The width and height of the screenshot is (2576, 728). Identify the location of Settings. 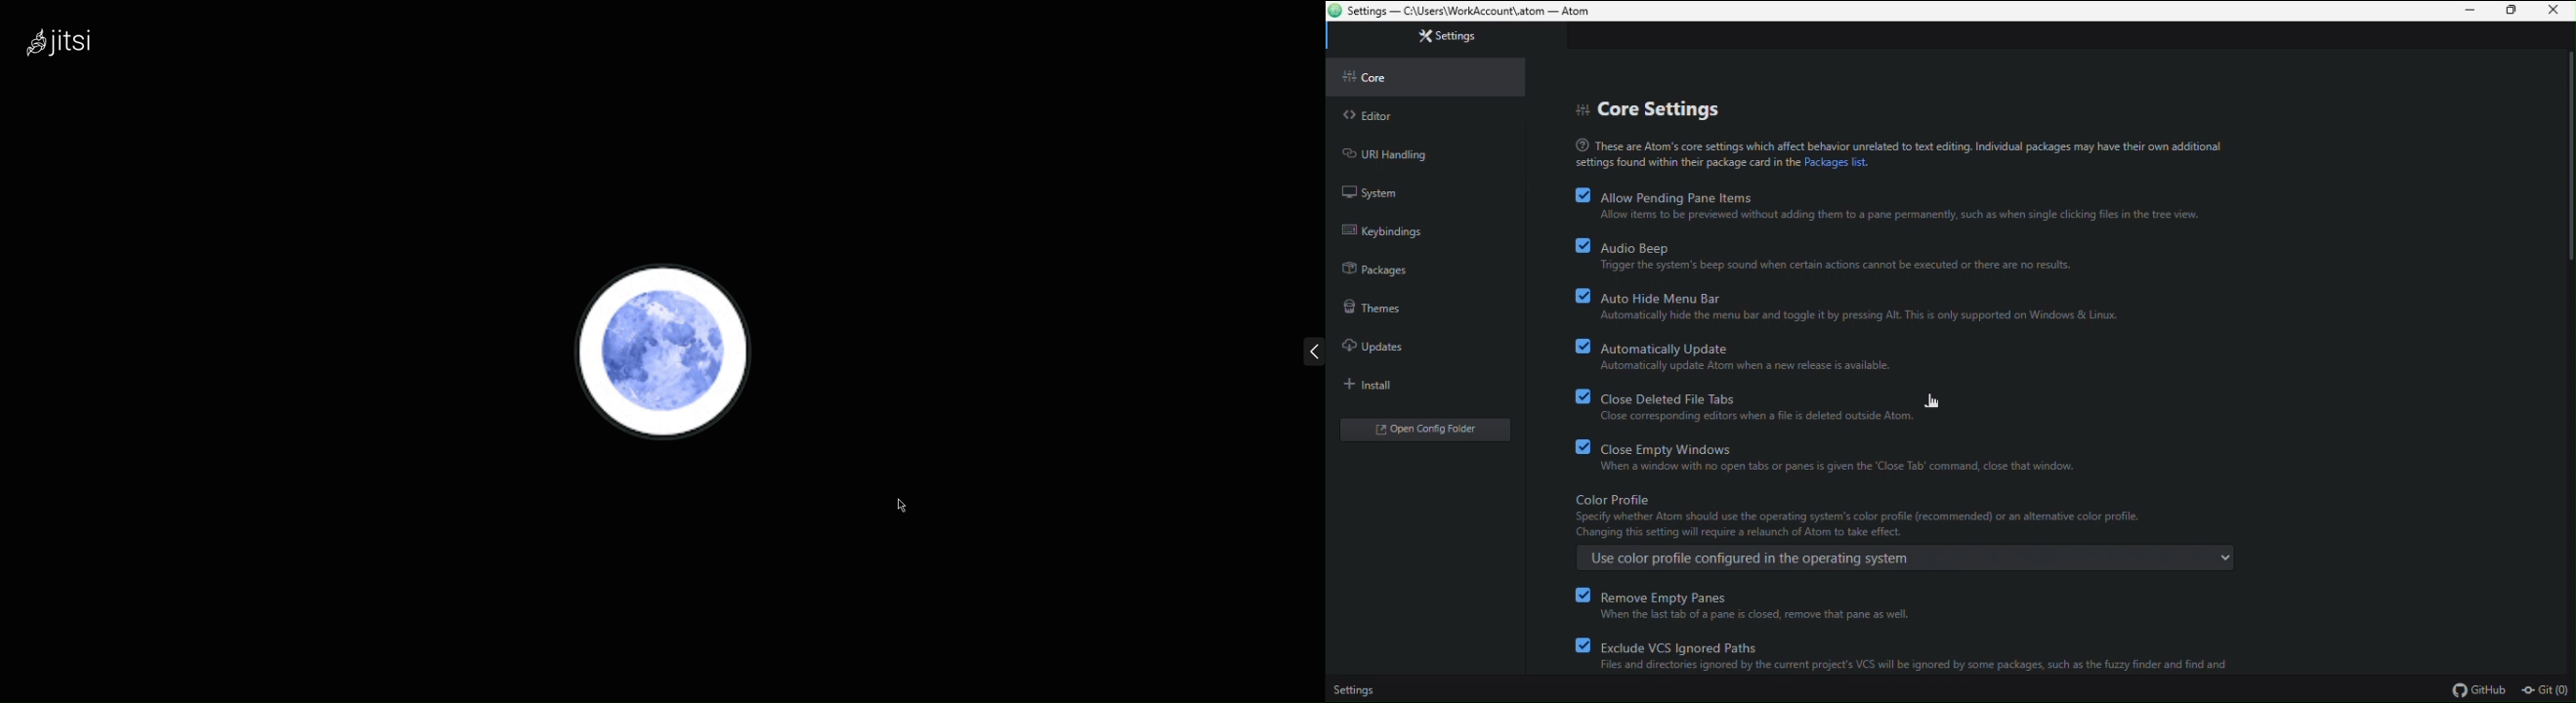
(1358, 689).